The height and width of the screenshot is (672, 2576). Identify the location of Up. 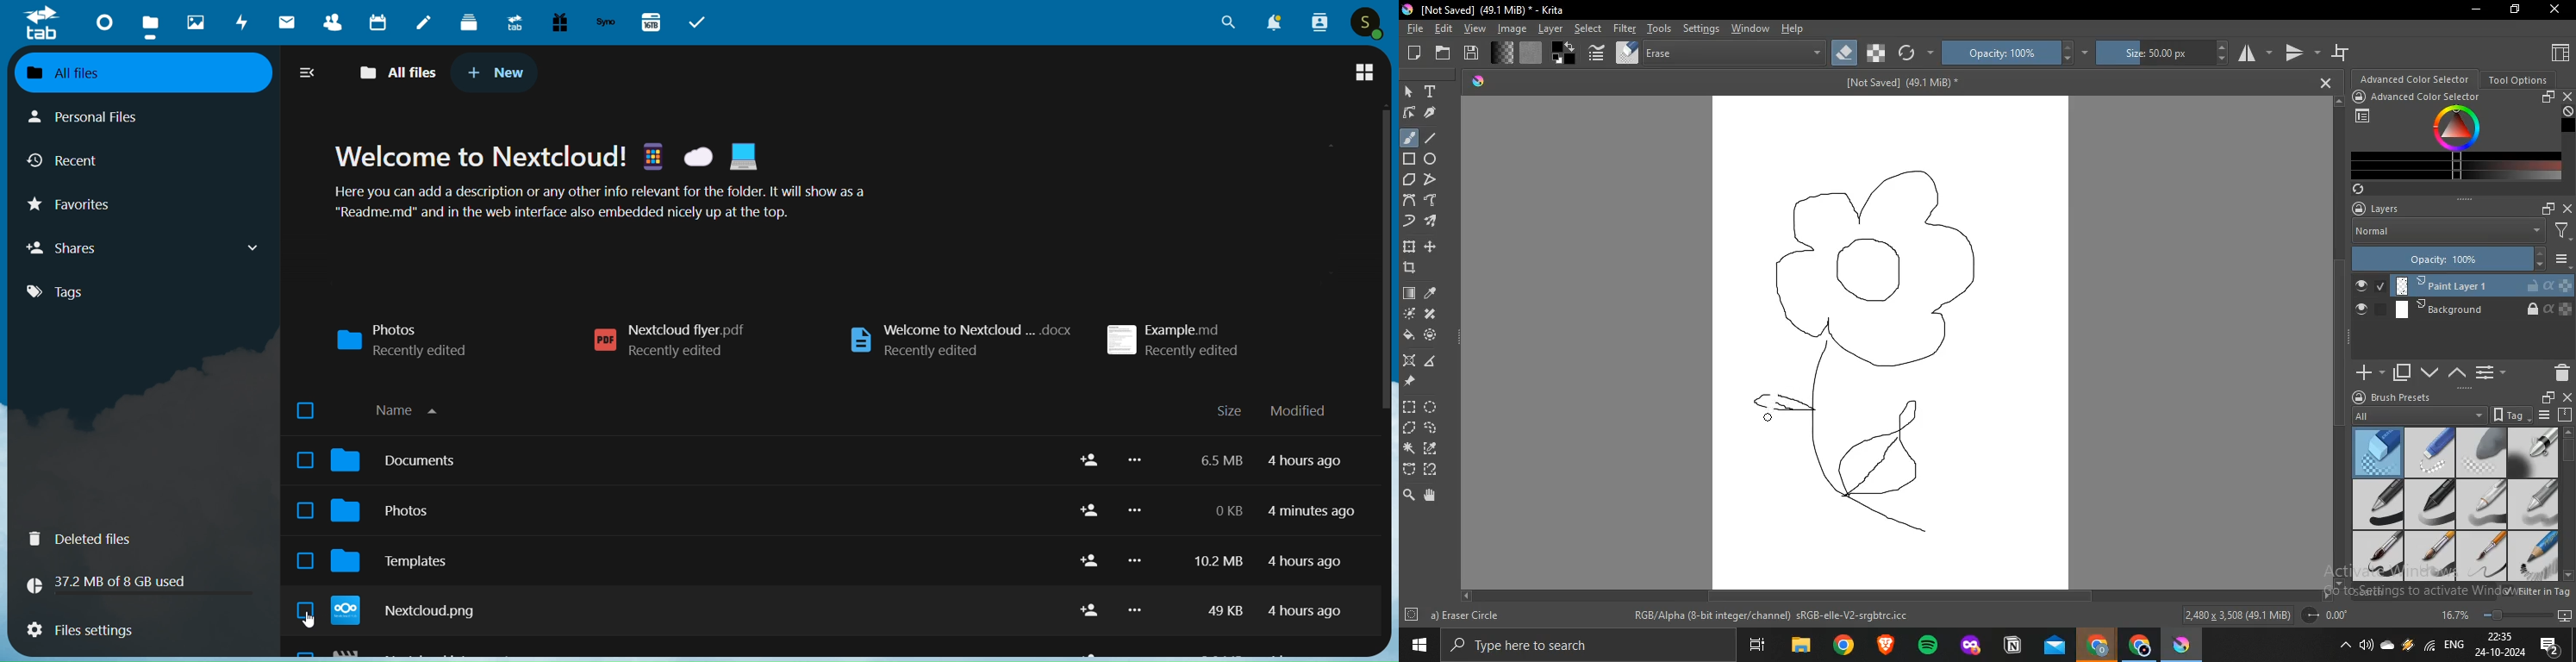
(2568, 429).